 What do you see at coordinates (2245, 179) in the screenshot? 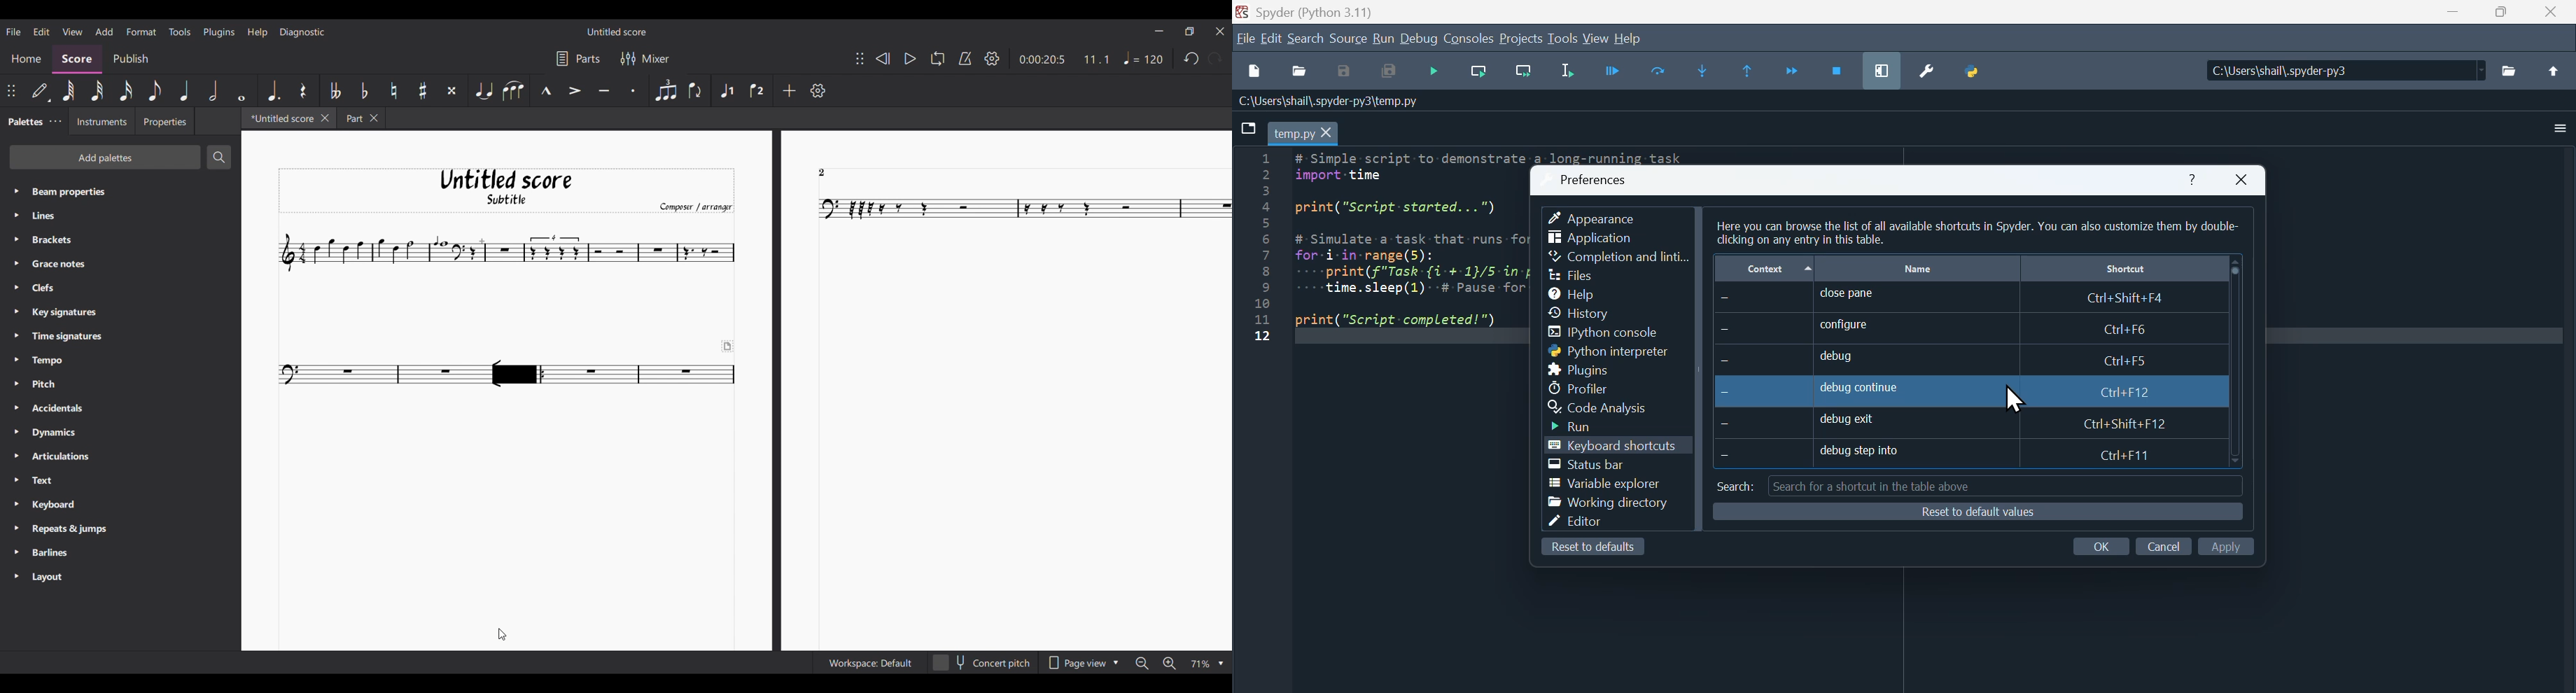
I see `Close` at bounding box center [2245, 179].